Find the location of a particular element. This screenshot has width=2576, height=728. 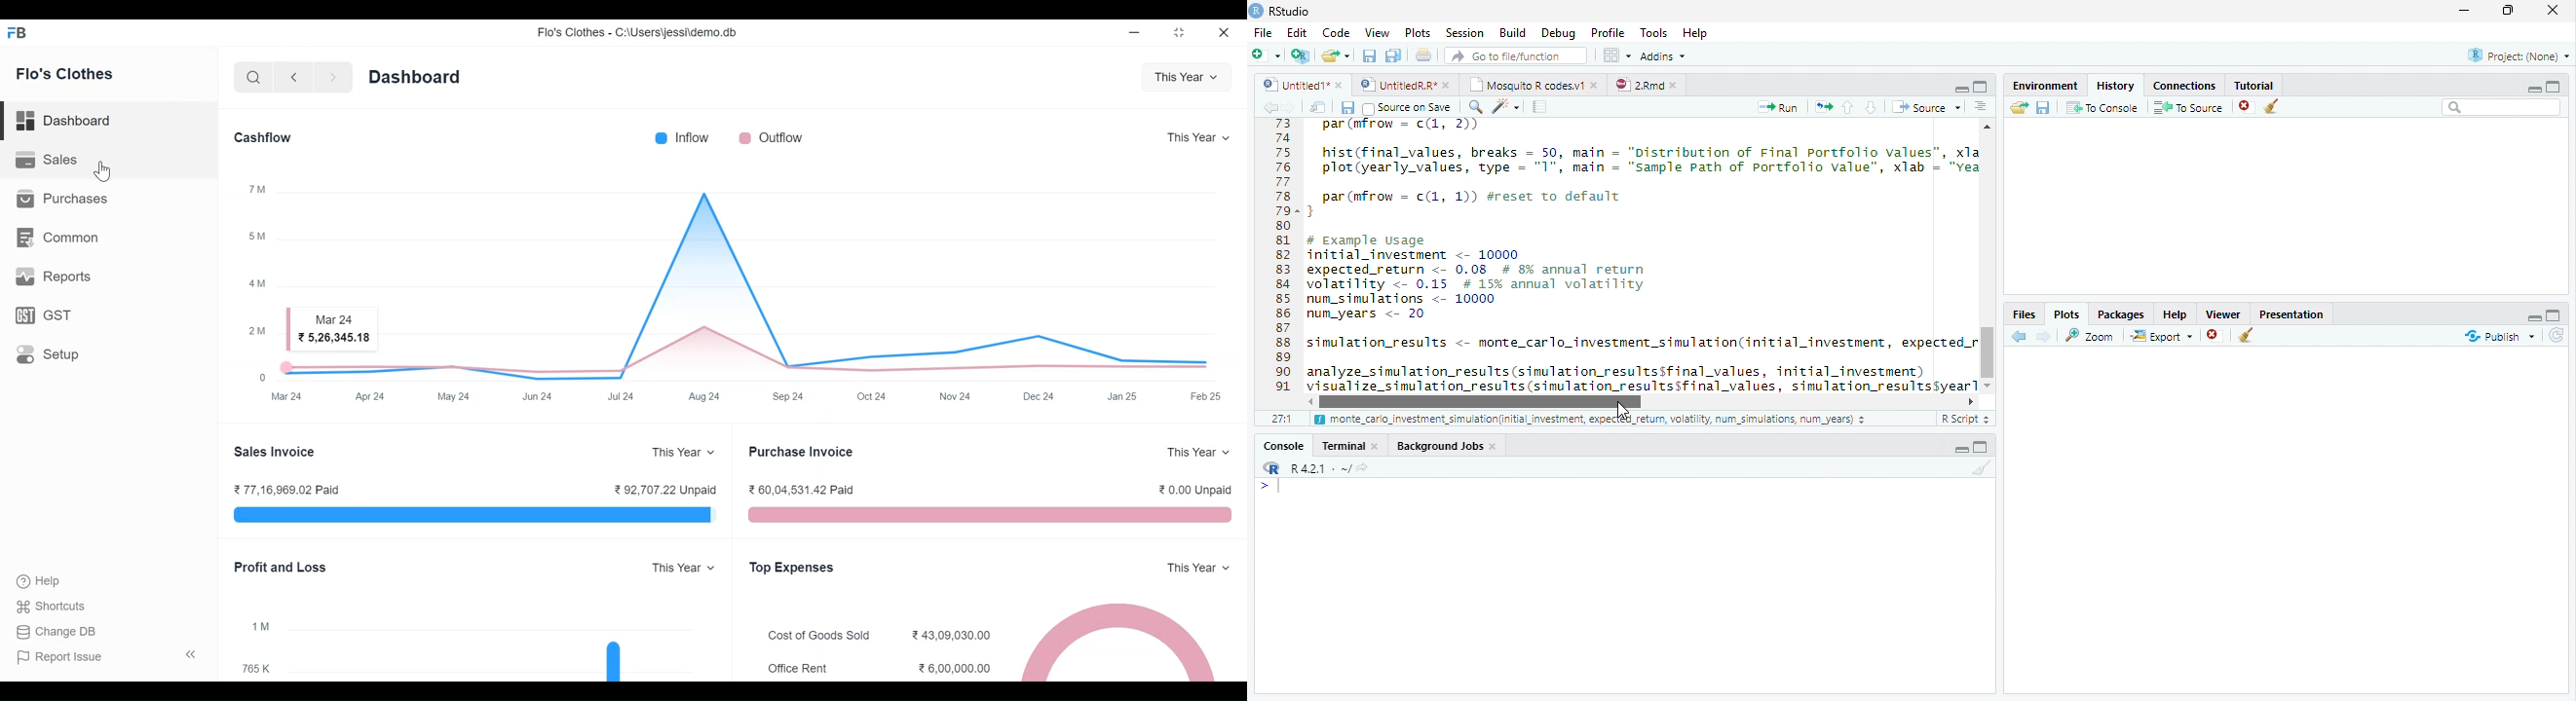

Profit and loss visual representation of Flo's Clothes yearly is located at coordinates (500, 649).